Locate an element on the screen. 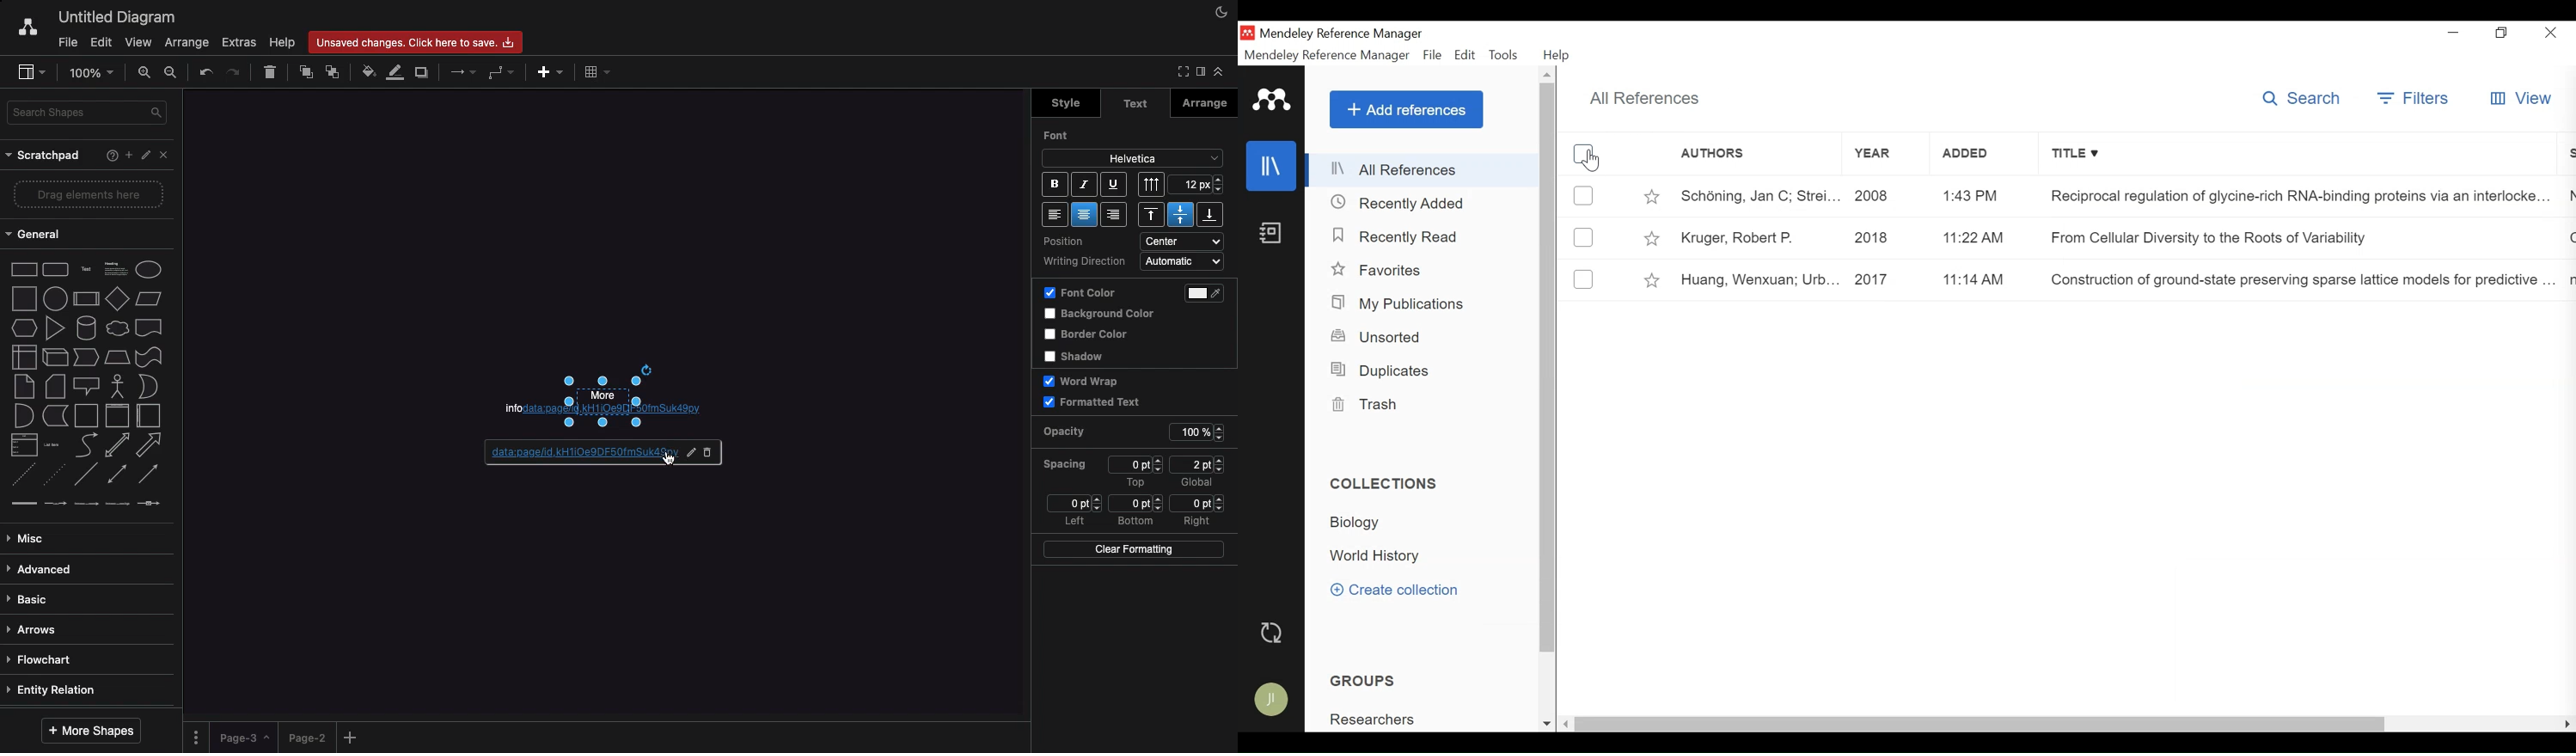 Image resolution: width=2576 pixels, height=756 pixels. Cursor is located at coordinates (669, 458).